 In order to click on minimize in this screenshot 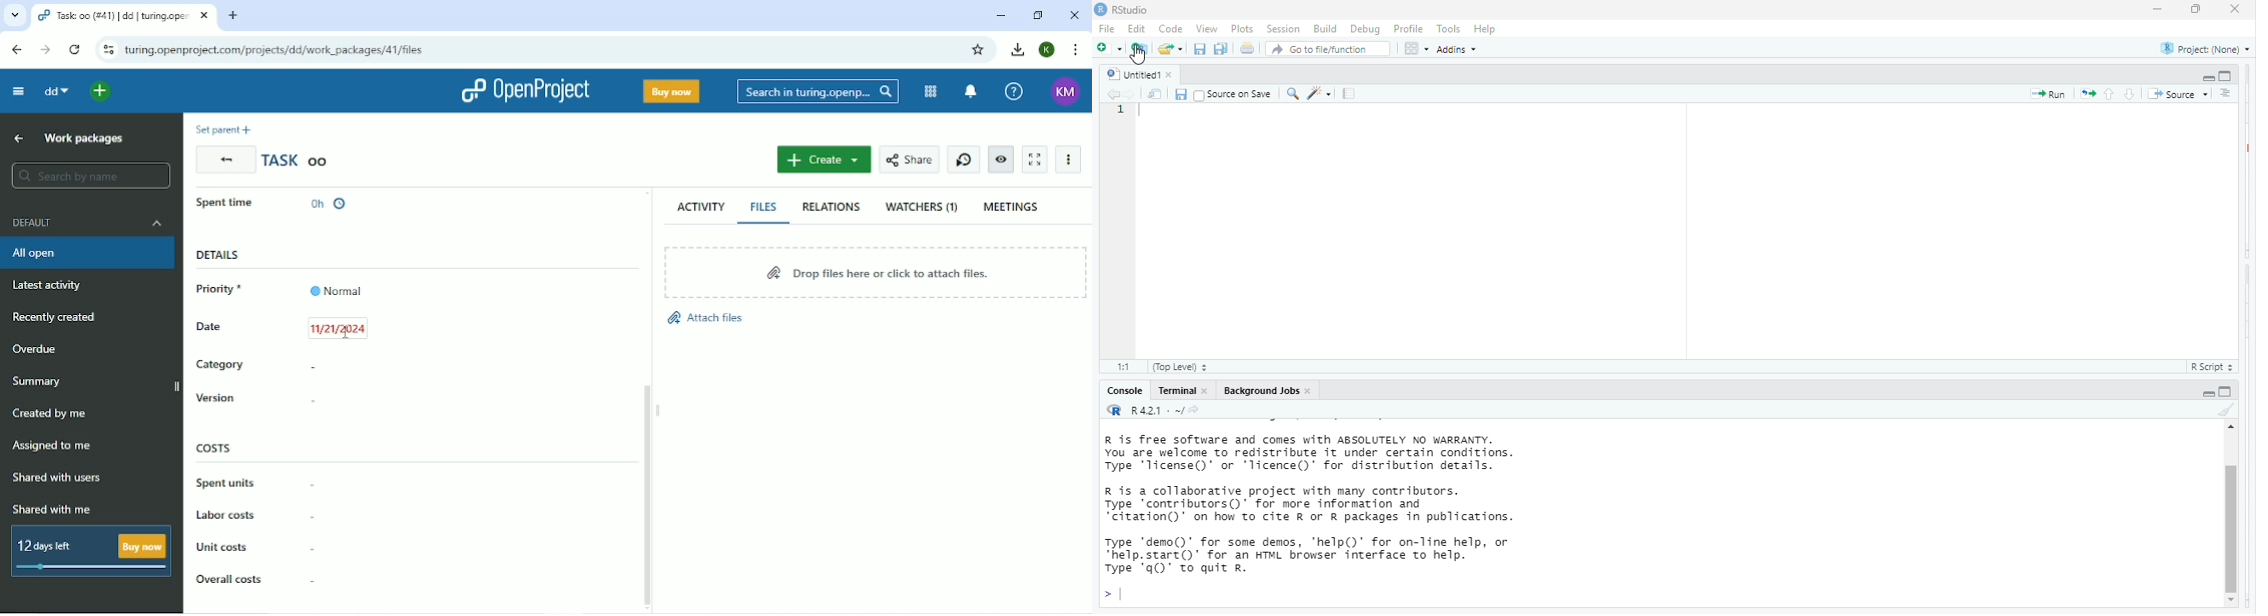, I will do `click(2158, 9)`.